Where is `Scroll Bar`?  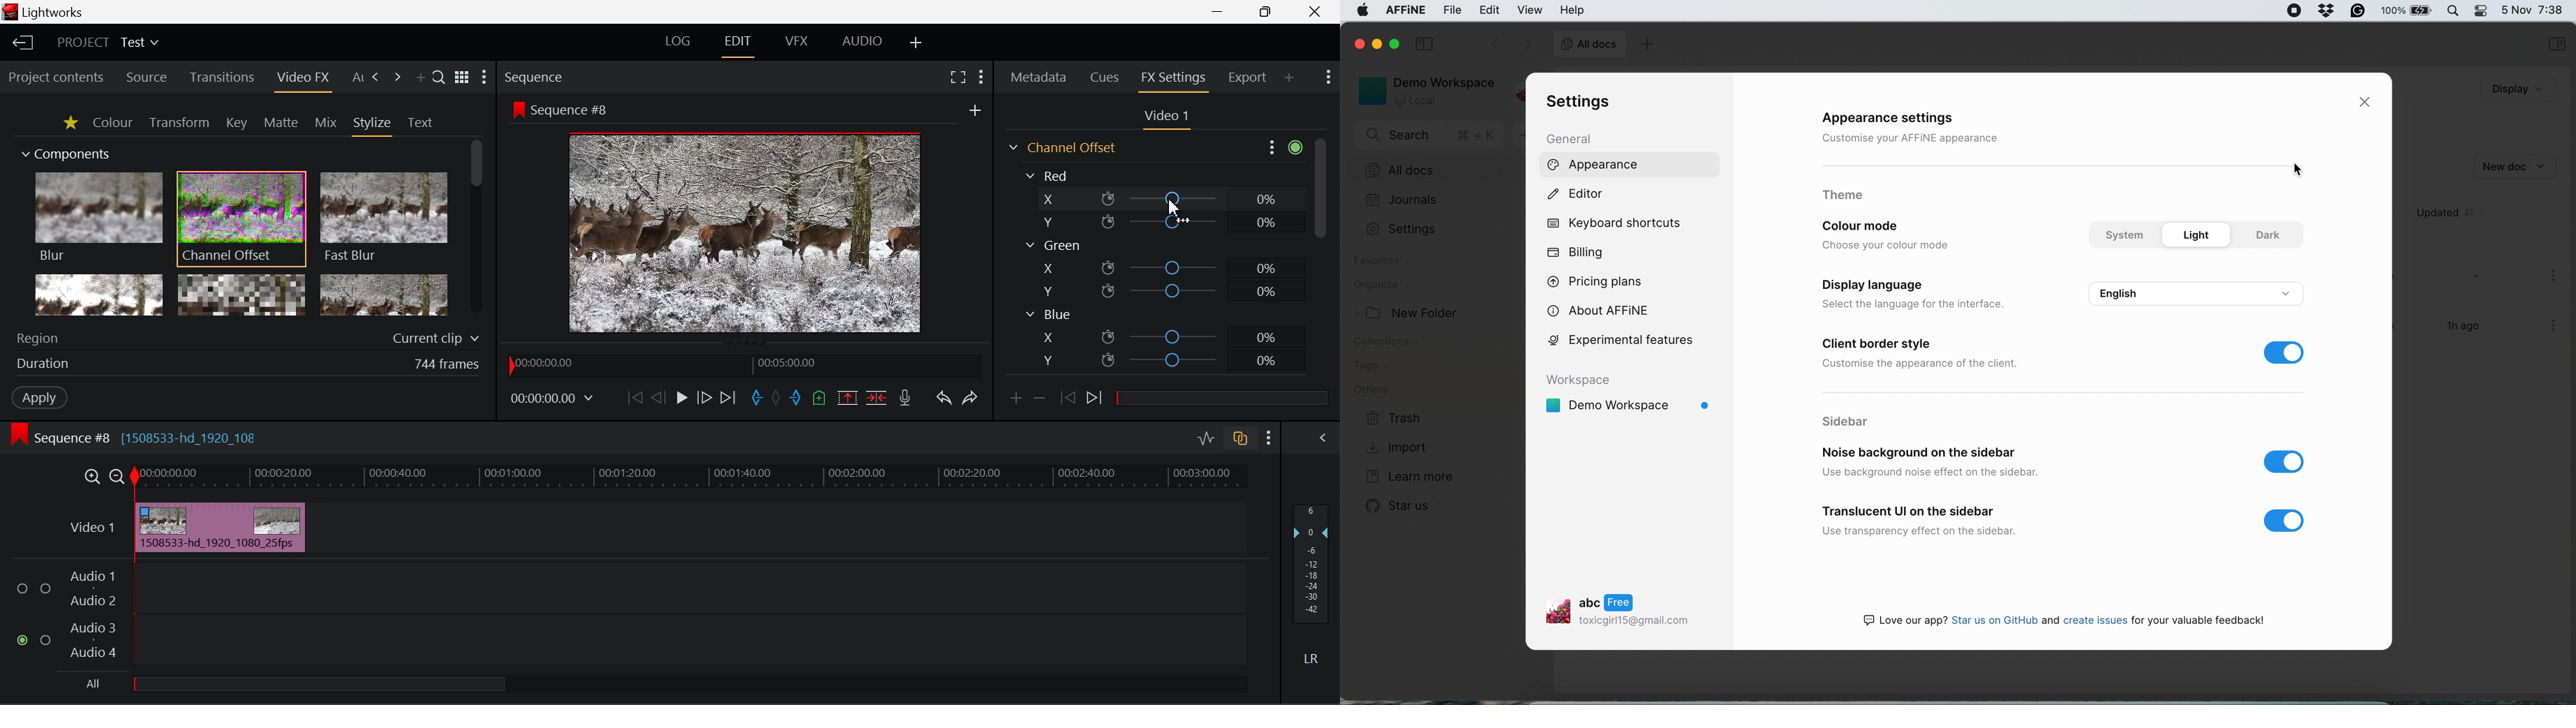 Scroll Bar is located at coordinates (475, 227).